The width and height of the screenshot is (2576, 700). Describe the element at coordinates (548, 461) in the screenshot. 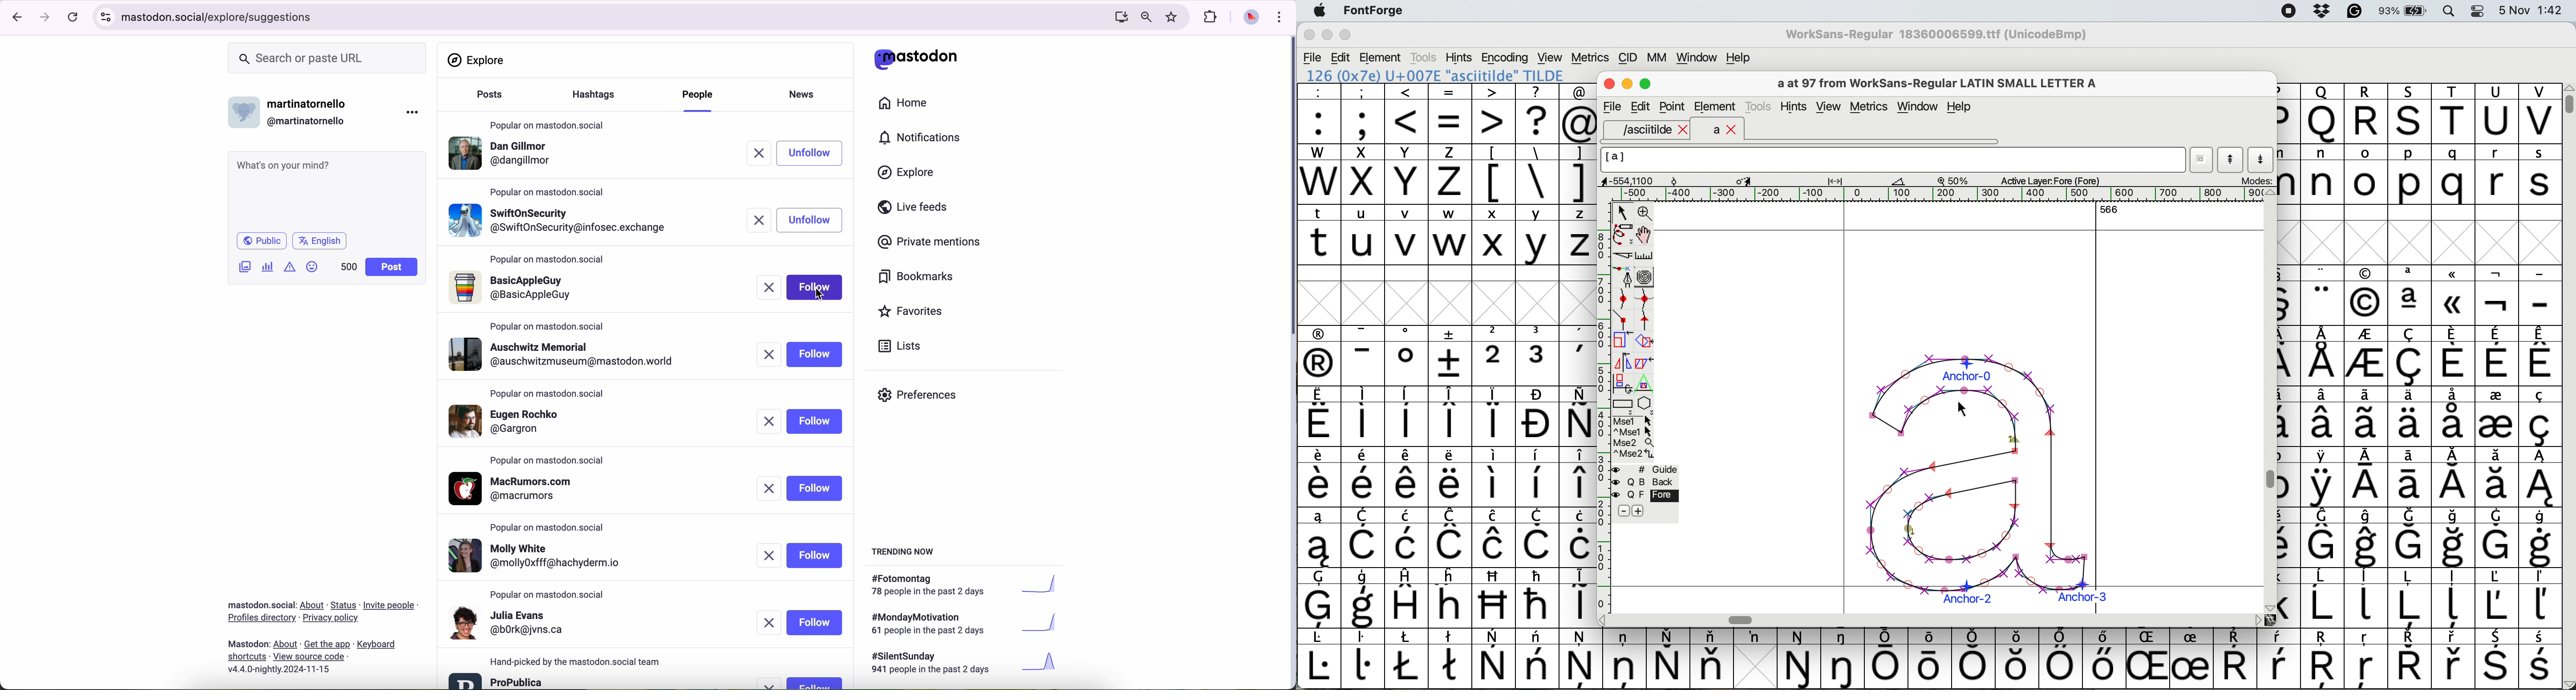

I see `popular on mastodon.social` at that location.